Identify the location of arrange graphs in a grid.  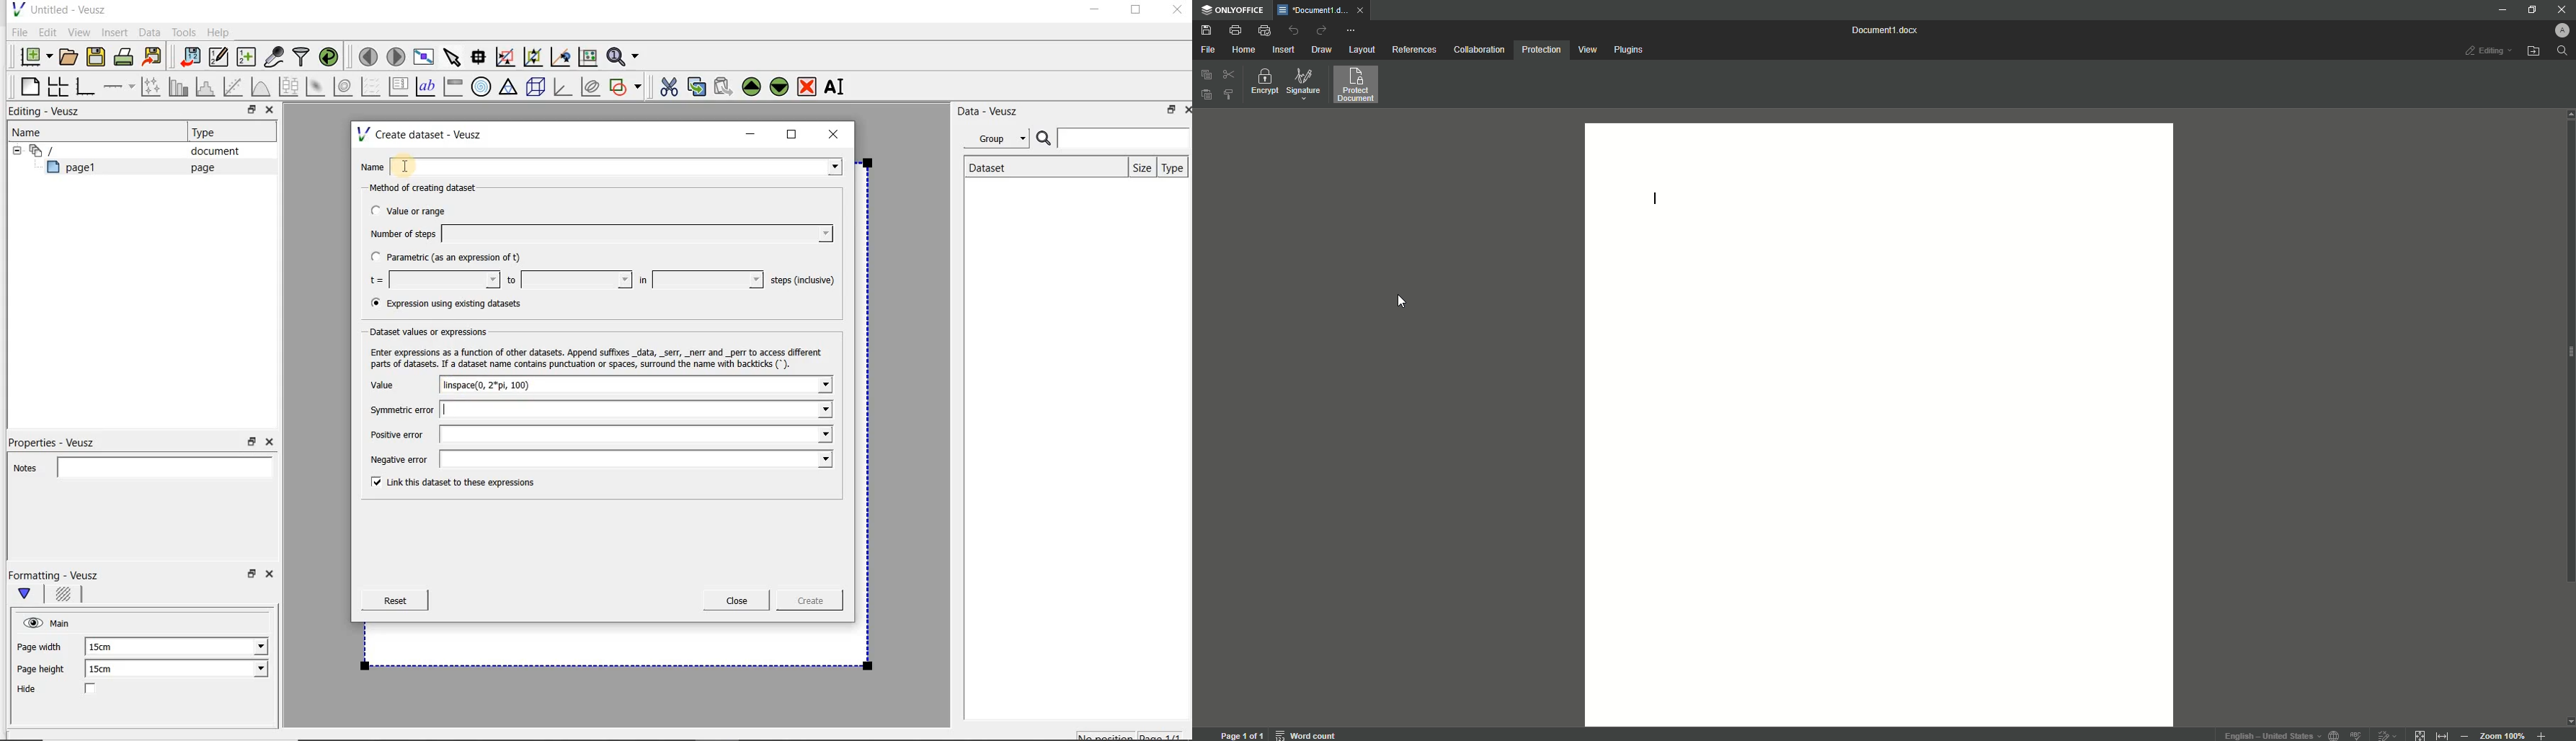
(57, 86).